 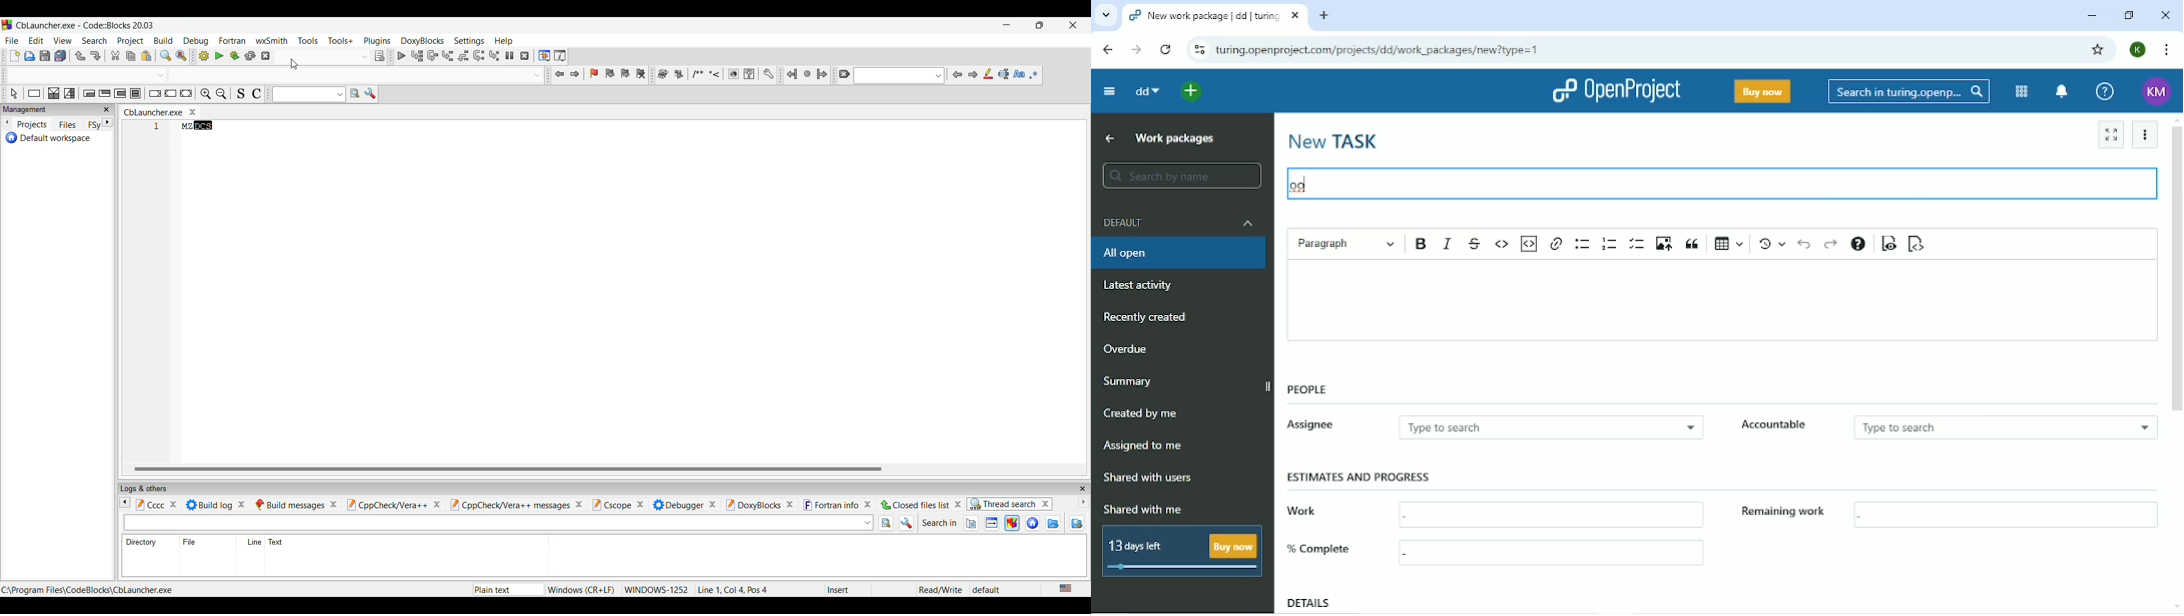 I want to click on Text box options, so click(x=868, y=522).